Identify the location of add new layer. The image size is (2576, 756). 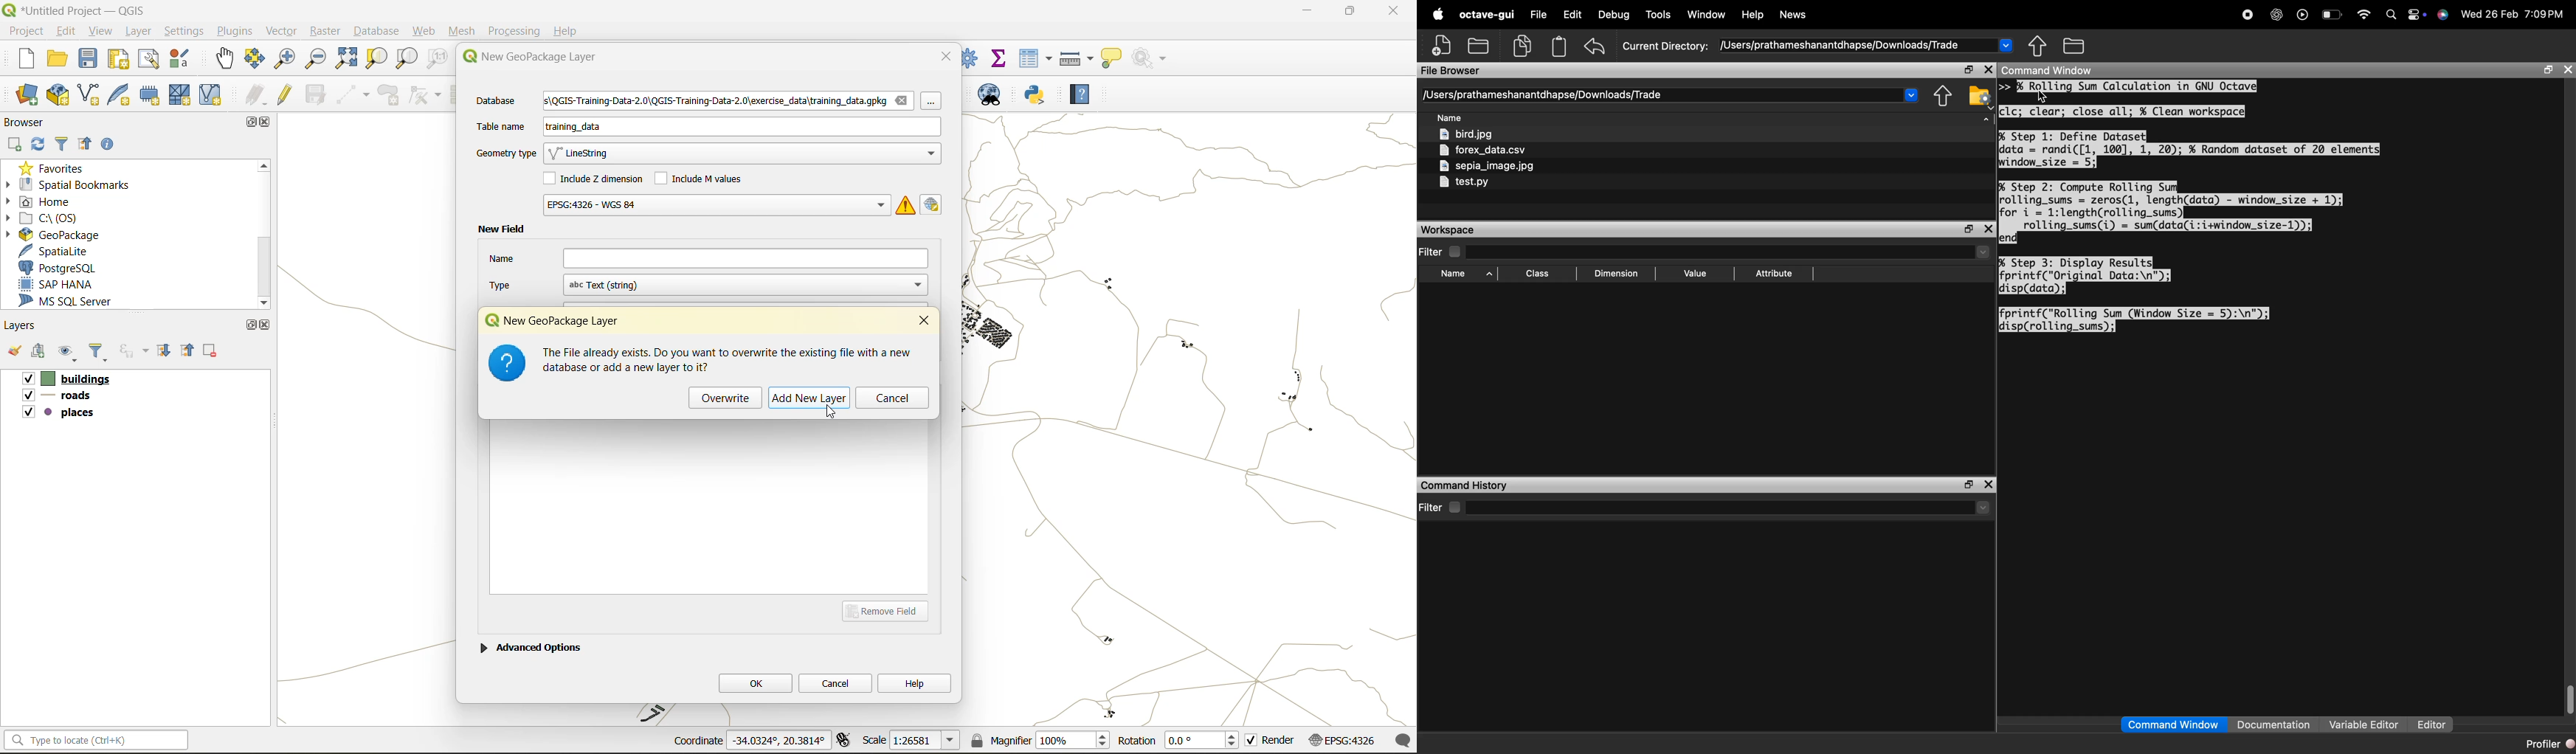
(812, 398).